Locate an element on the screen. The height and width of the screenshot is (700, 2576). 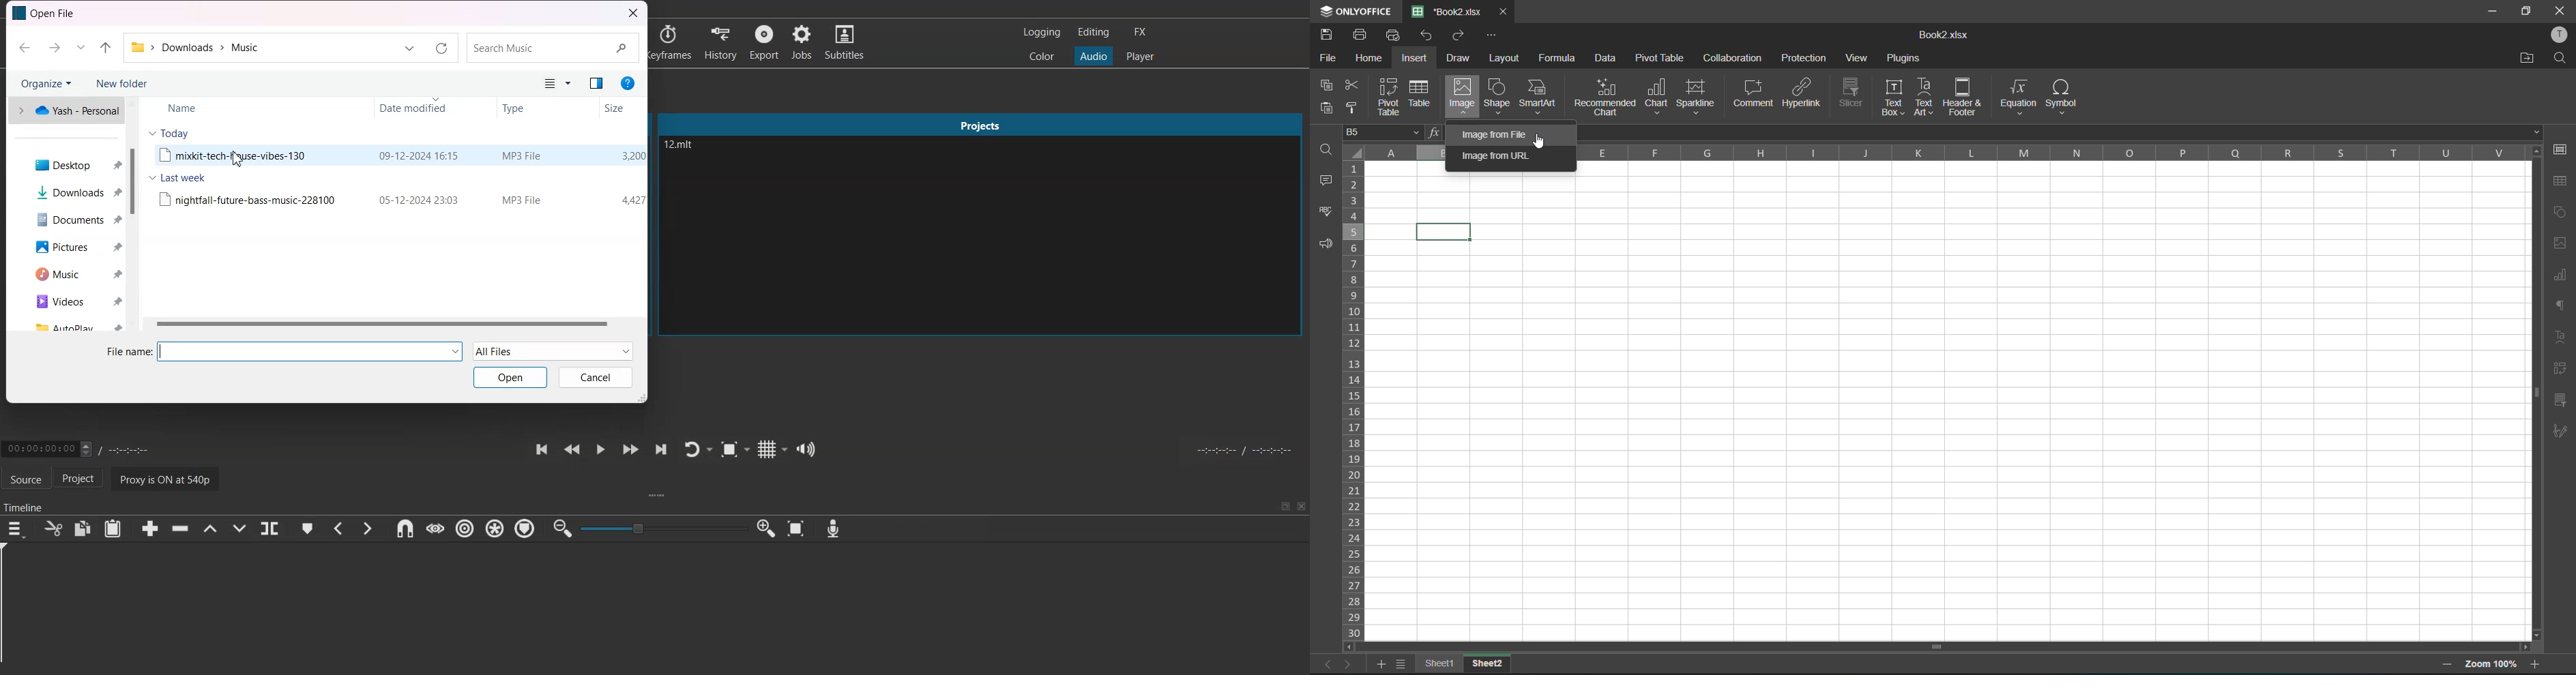
column names is located at coordinates (2047, 155).